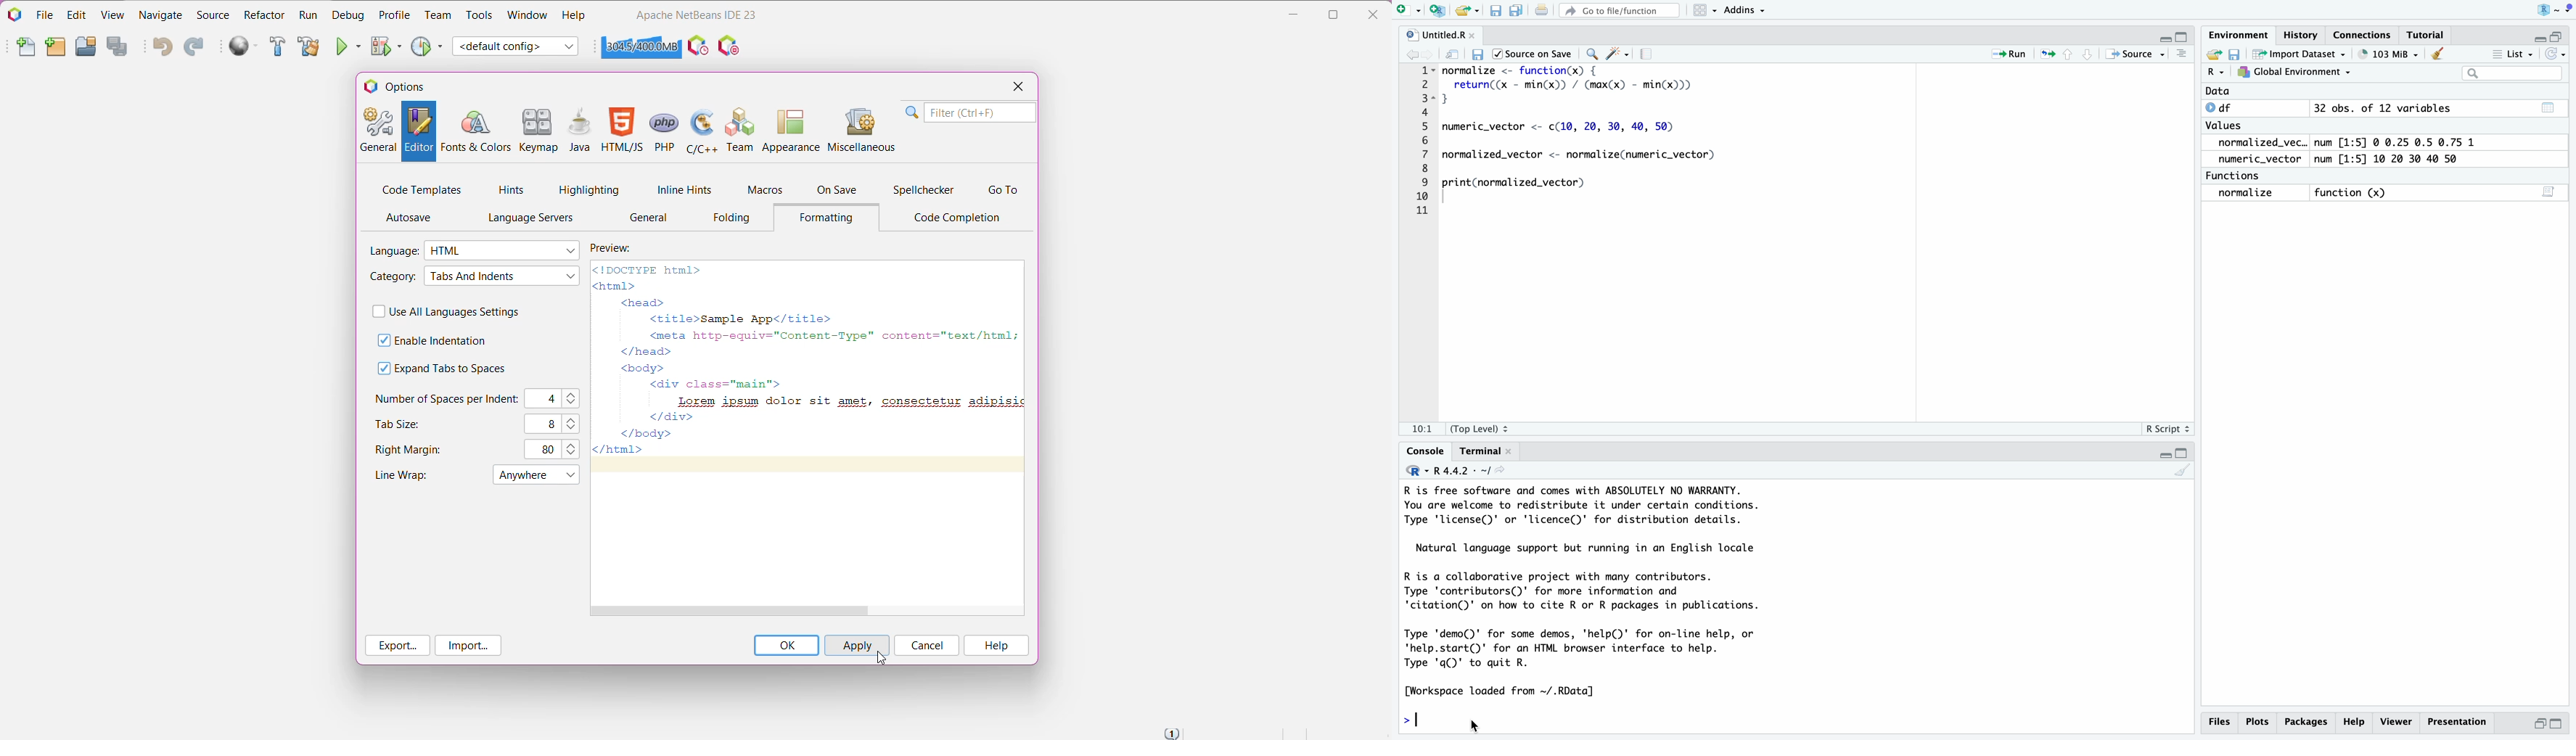 This screenshot has width=2576, height=756. What do you see at coordinates (1424, 452) in the screenshot?
I see `Console` at bounding box center [1424, 452].